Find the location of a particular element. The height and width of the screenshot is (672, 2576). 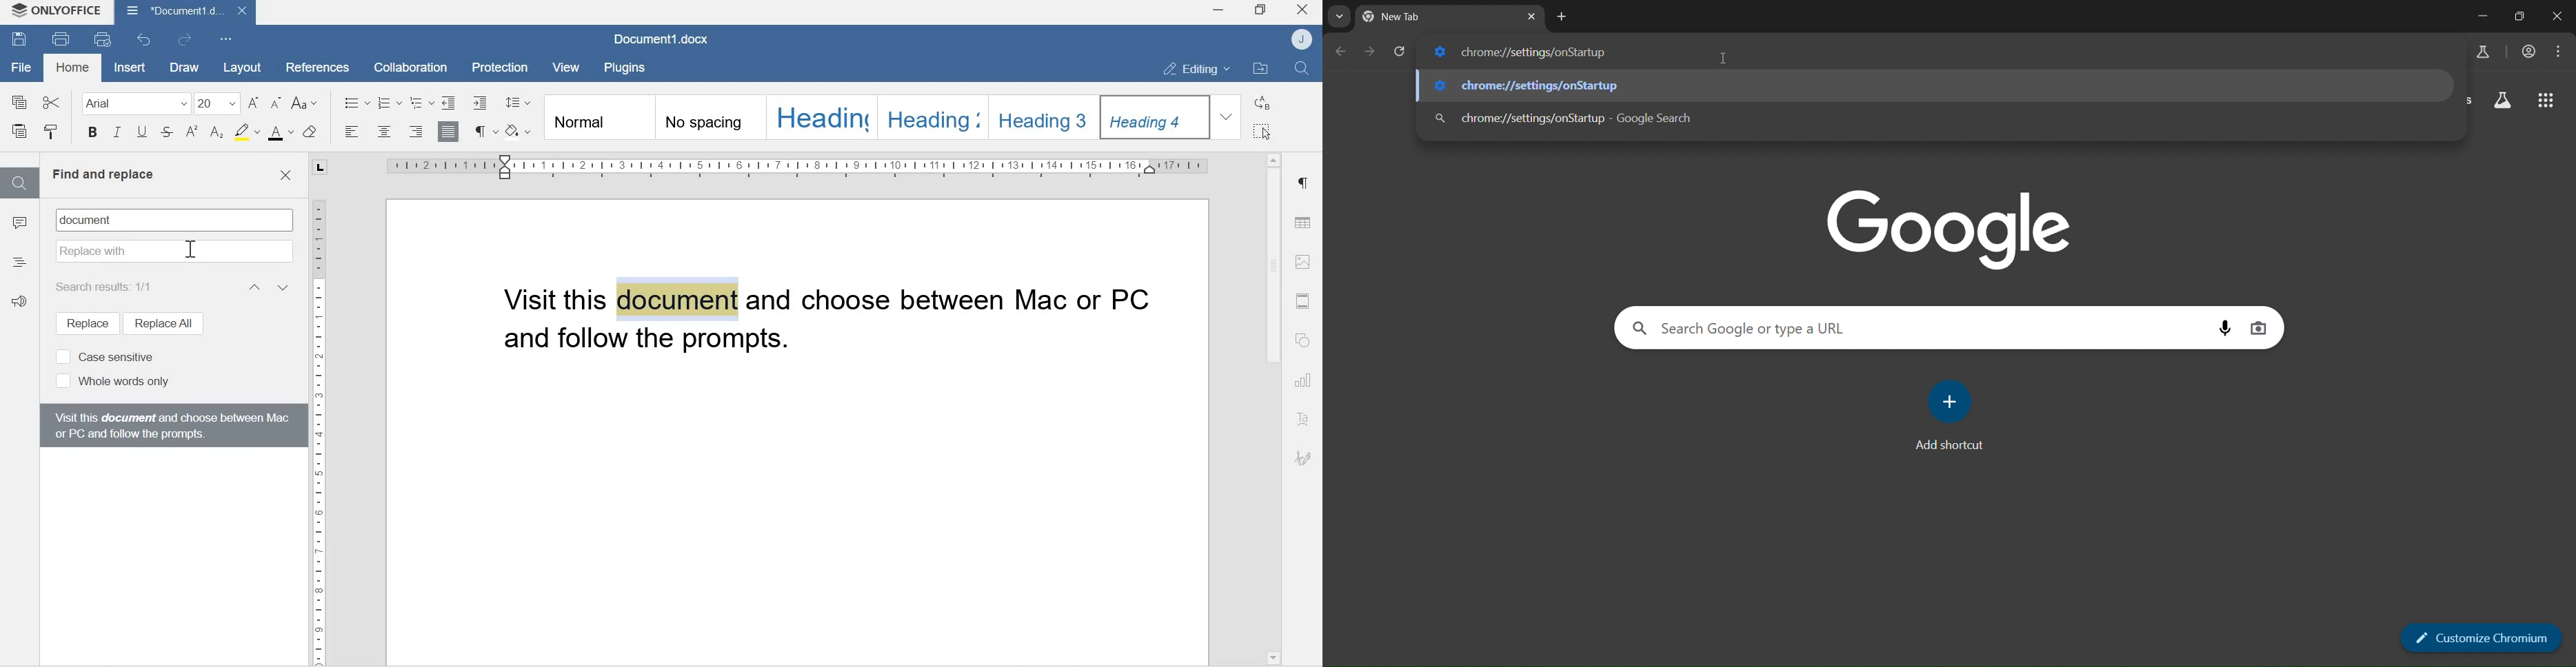

Highlight color is located at coordinates (246, 131).